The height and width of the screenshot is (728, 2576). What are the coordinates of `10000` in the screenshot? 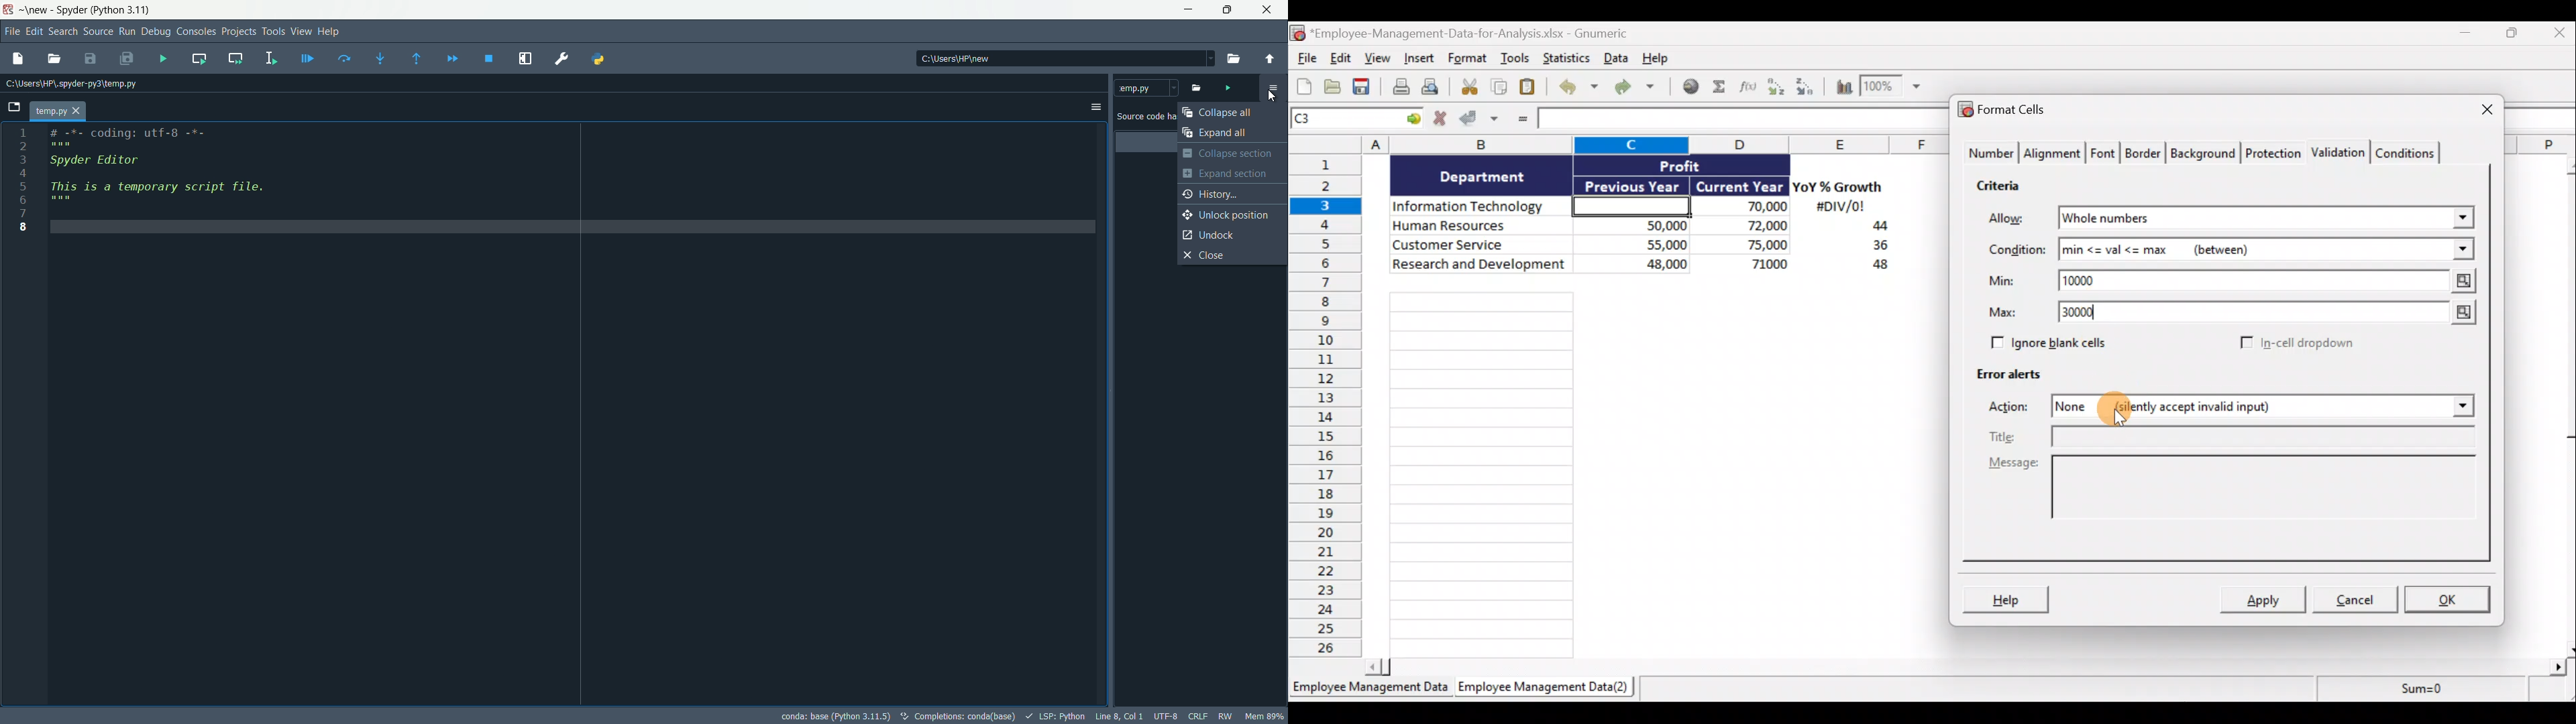 It's located at (2088, 280).